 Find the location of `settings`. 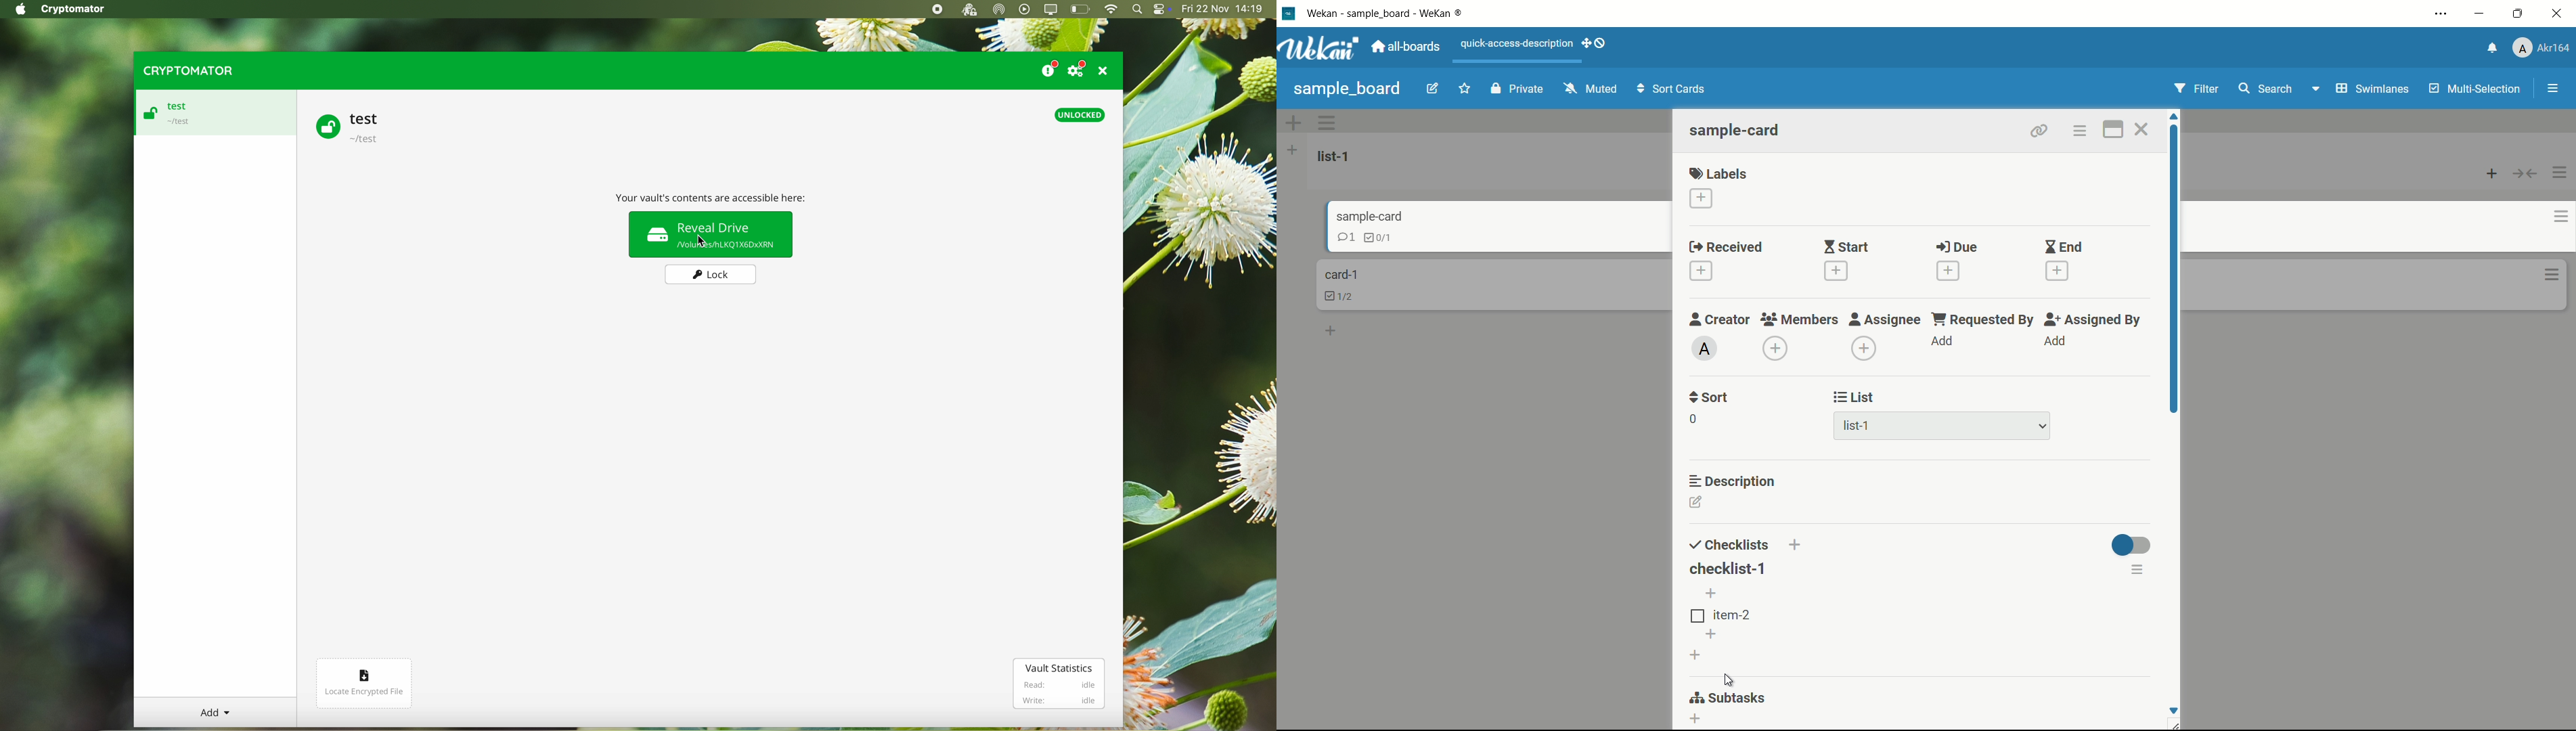

settings is located at coordinates (1079, 68).